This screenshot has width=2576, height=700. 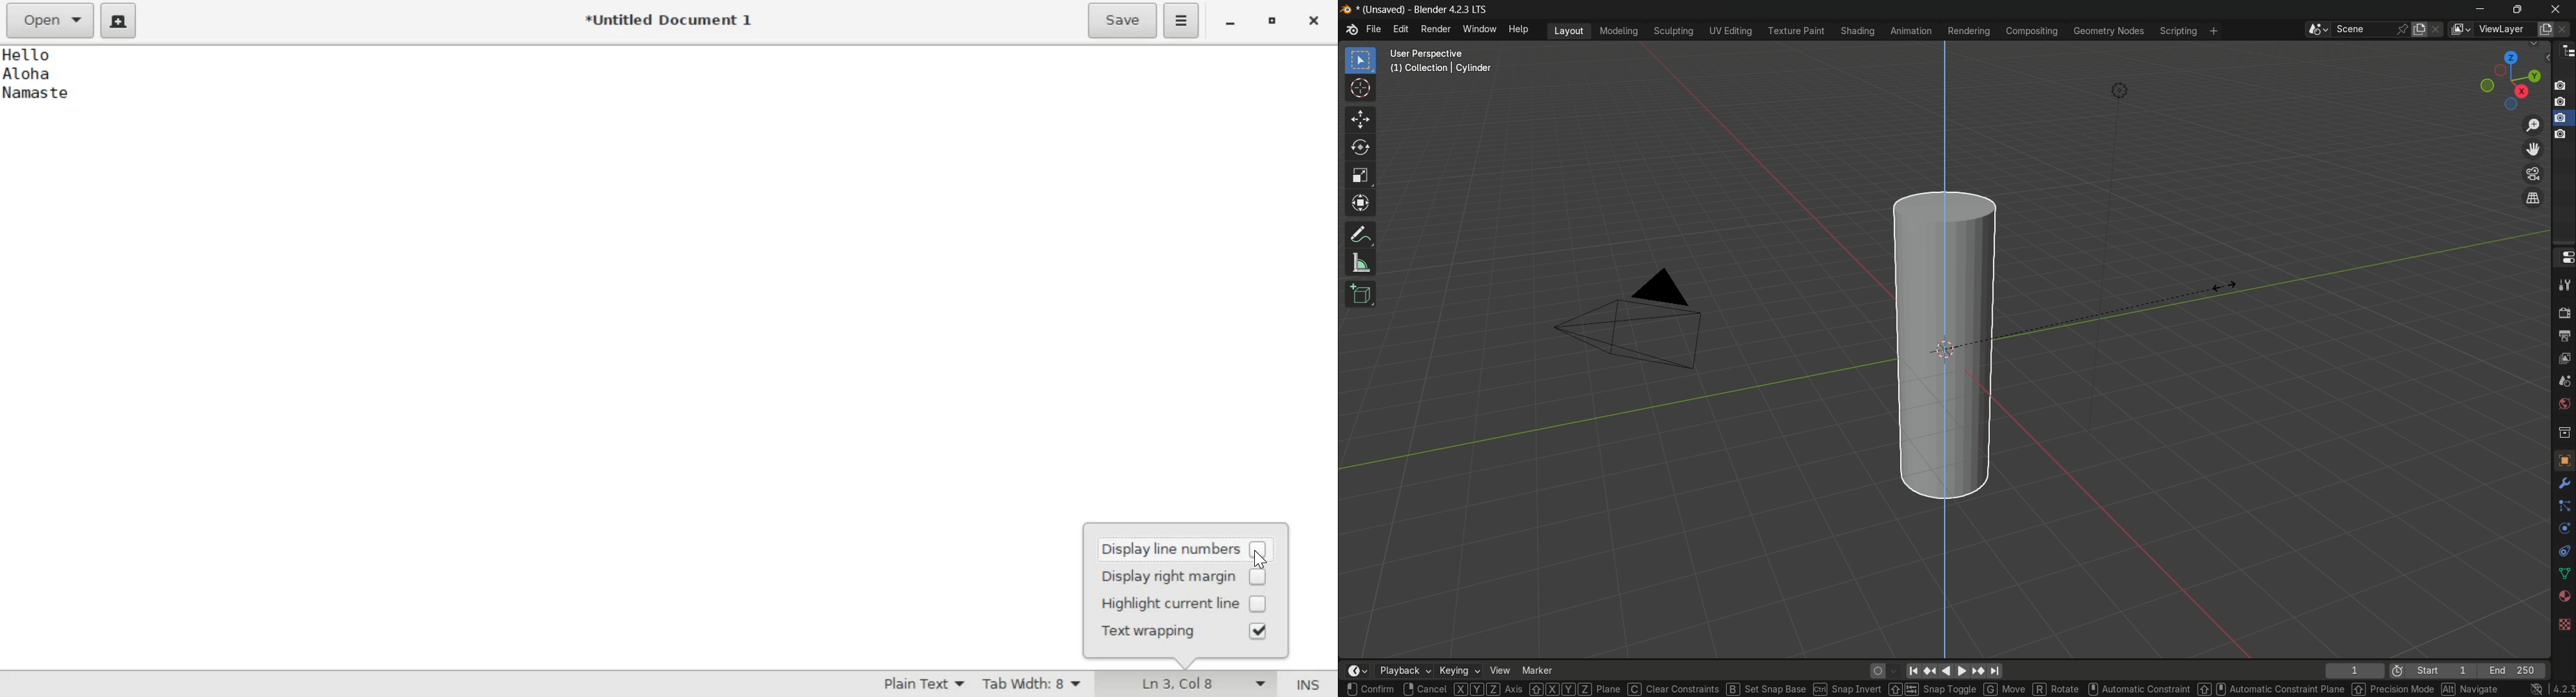 I want to click on pin scene to workplace, so click(x=2402, y=30).